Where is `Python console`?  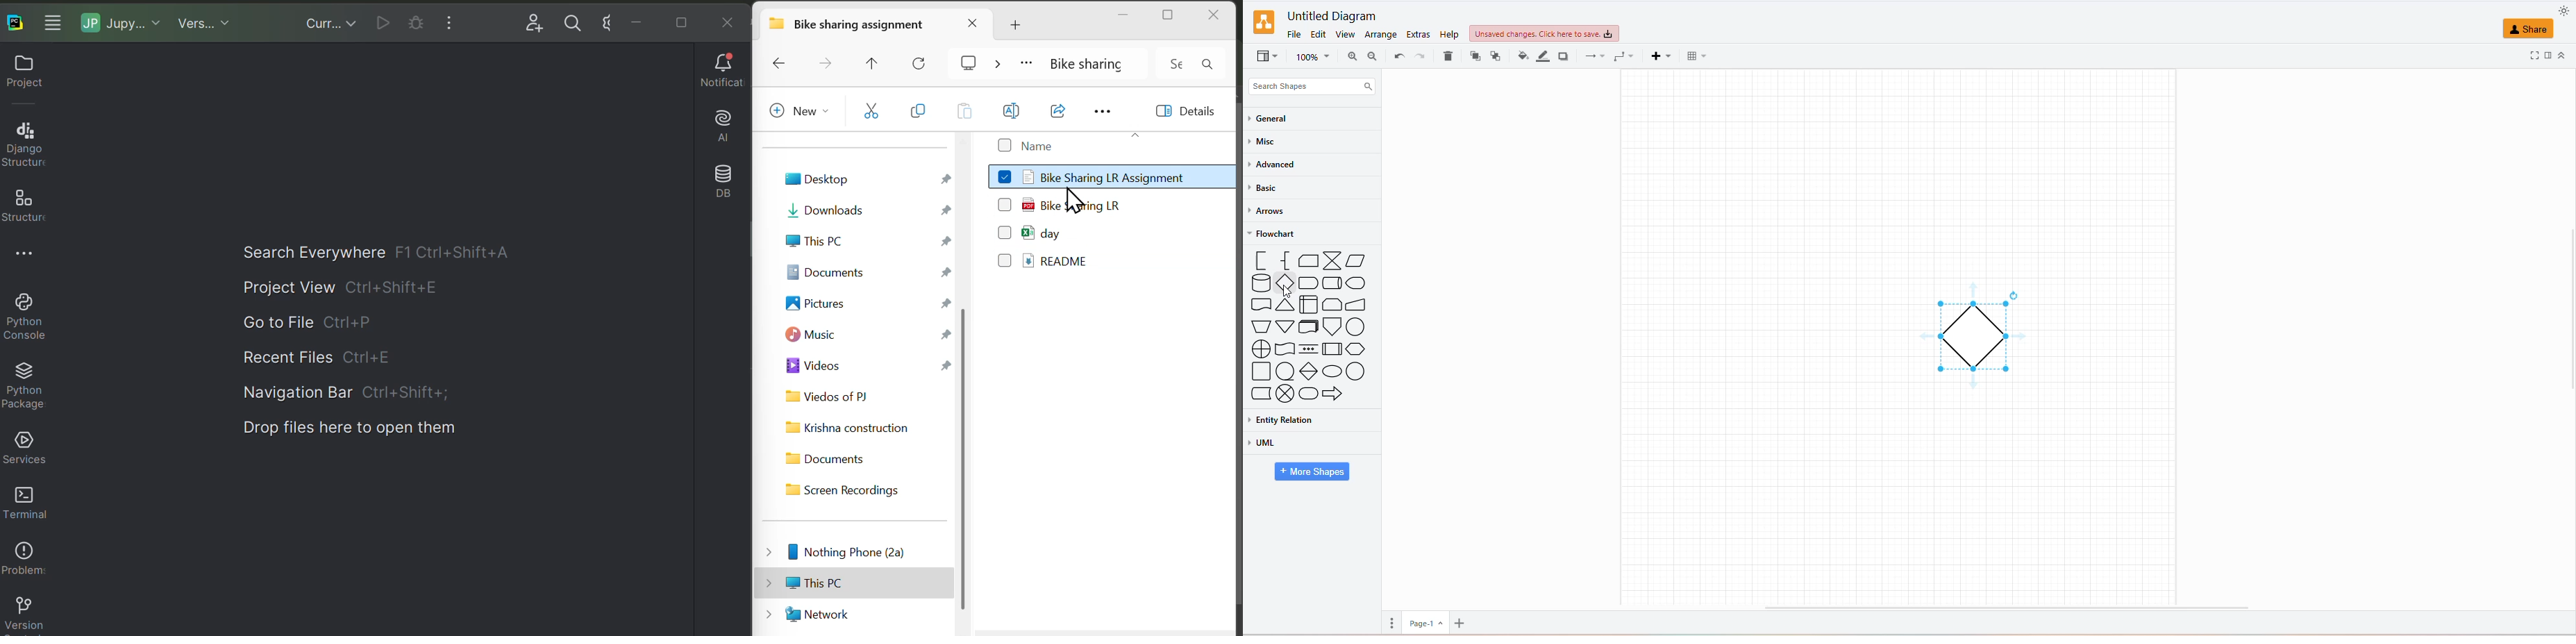
Python console is located at coordinates (23, 319).